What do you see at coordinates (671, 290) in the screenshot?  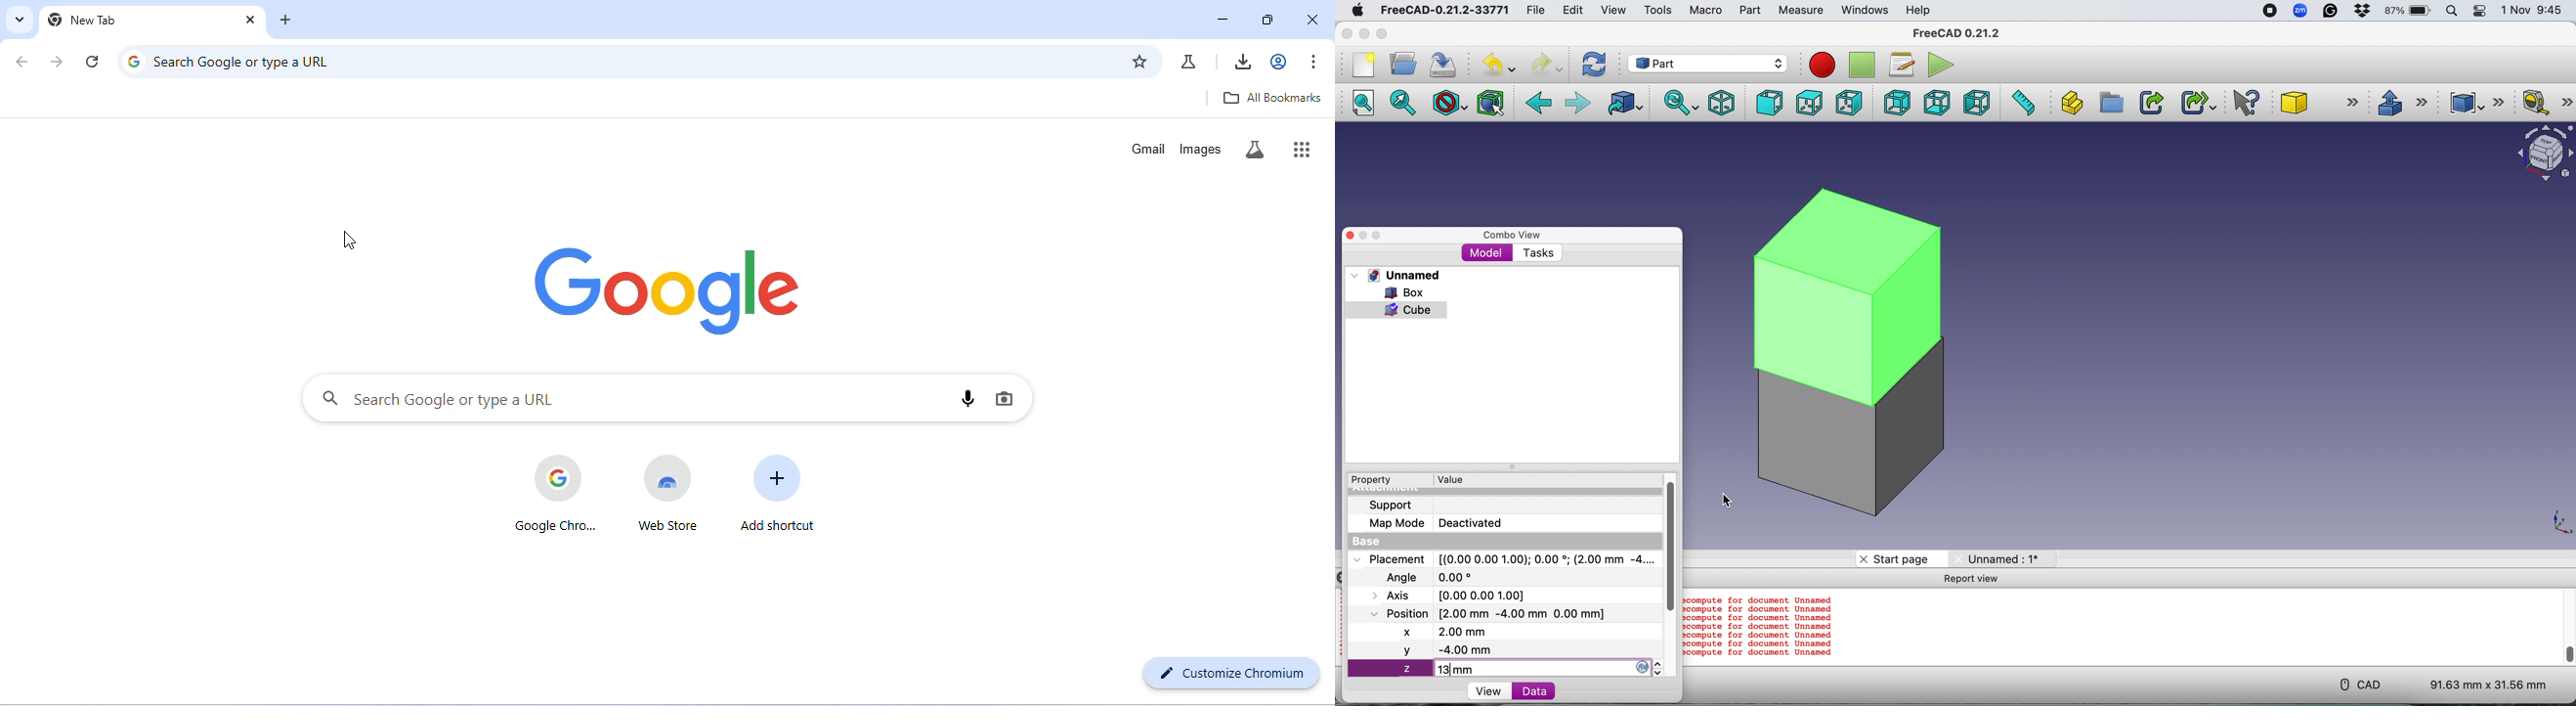 I see `google logo` at bounding box center [671, 290].